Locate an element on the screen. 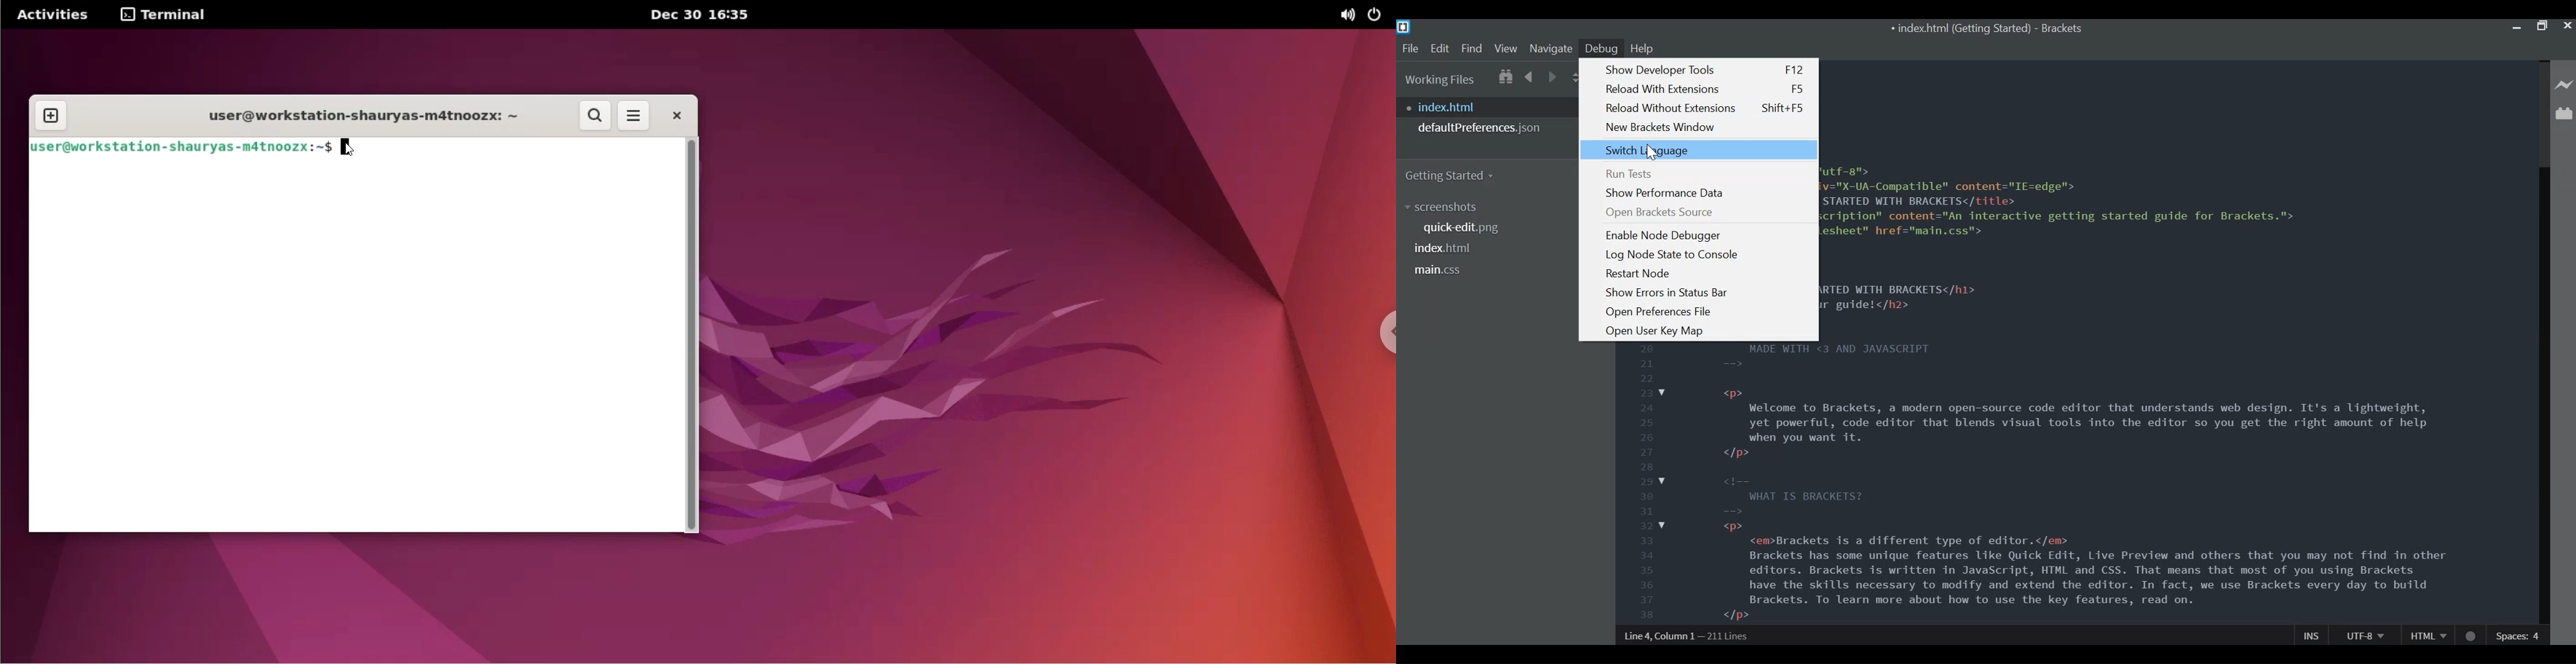  Open Brackets Source is located at coordinates (1664, 213).